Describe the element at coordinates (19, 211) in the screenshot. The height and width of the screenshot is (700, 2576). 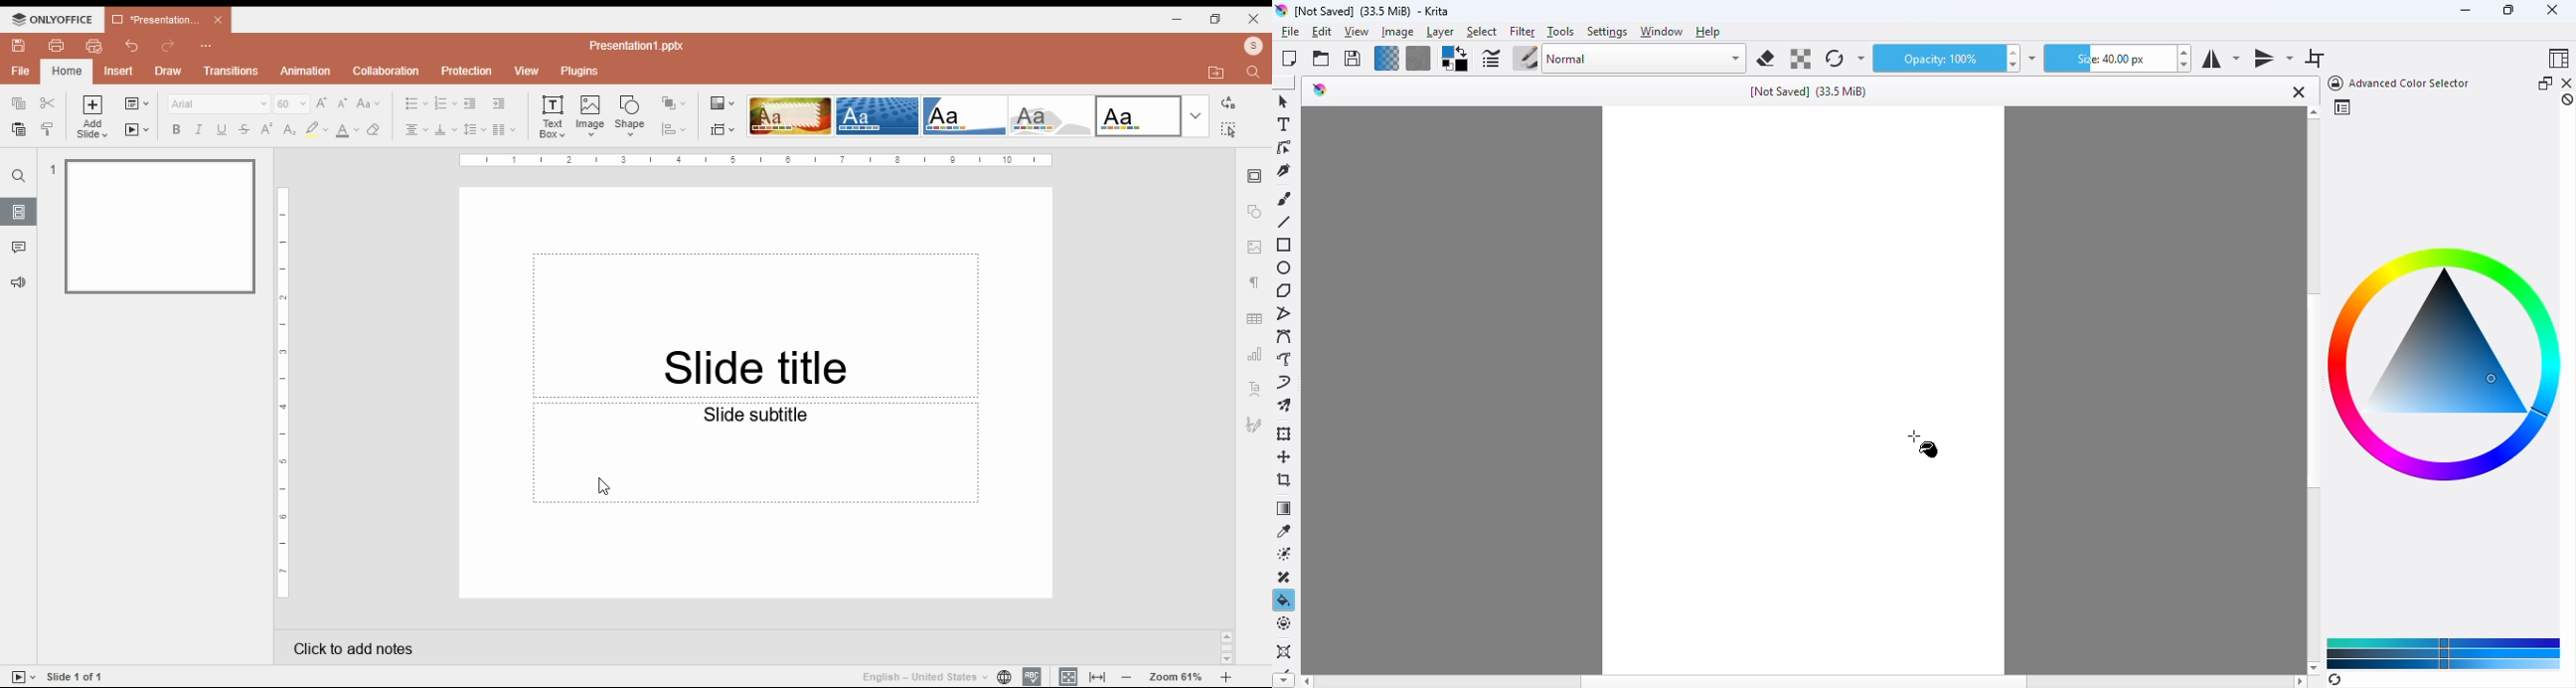
I see `slides` at that location.